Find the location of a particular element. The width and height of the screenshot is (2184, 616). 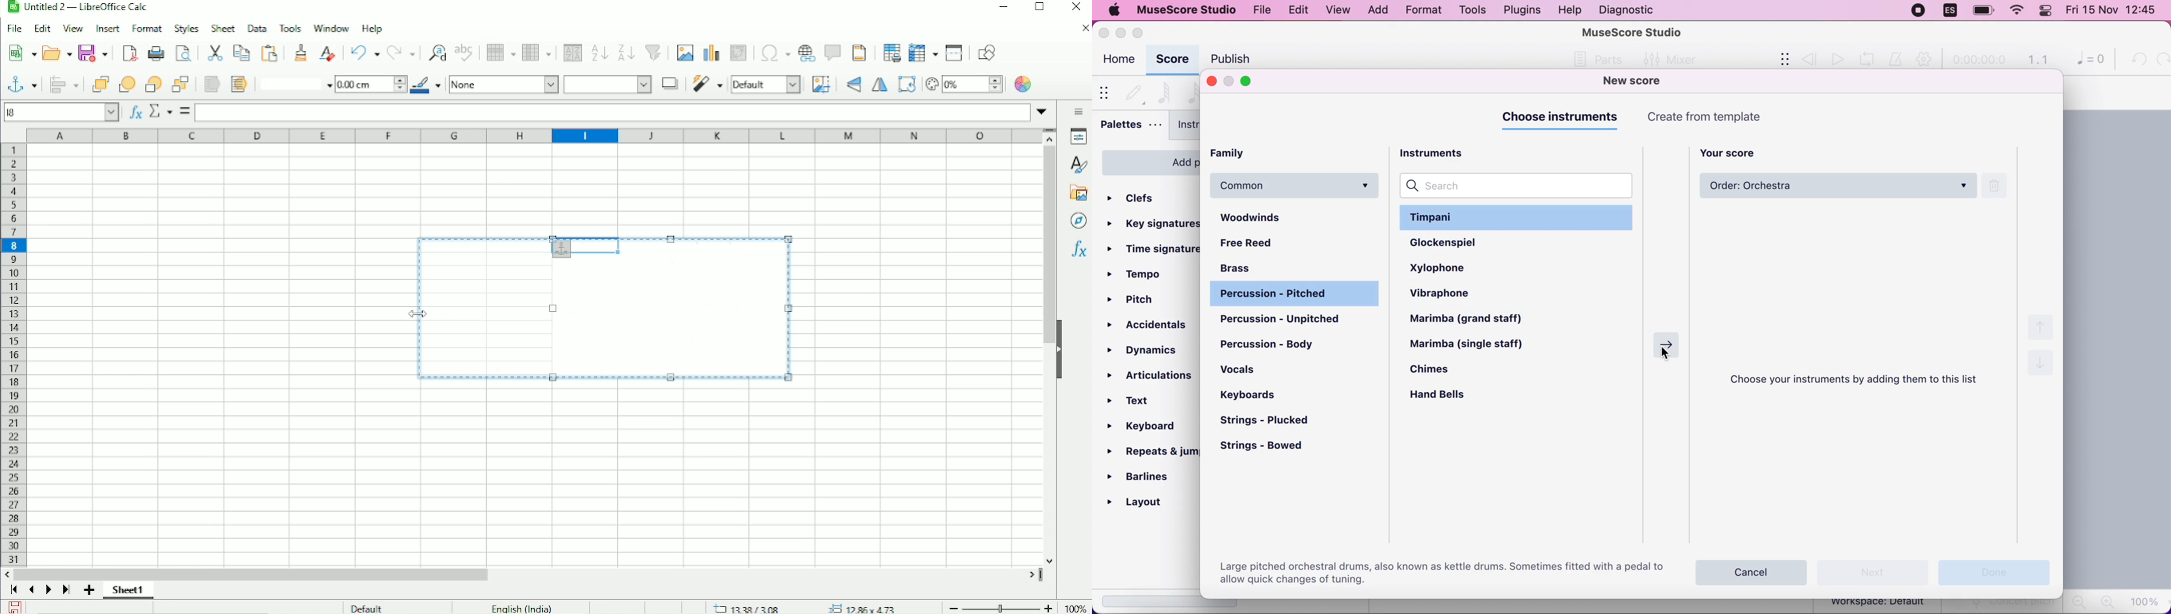

Sort descending is located at coordinates (625, 52).